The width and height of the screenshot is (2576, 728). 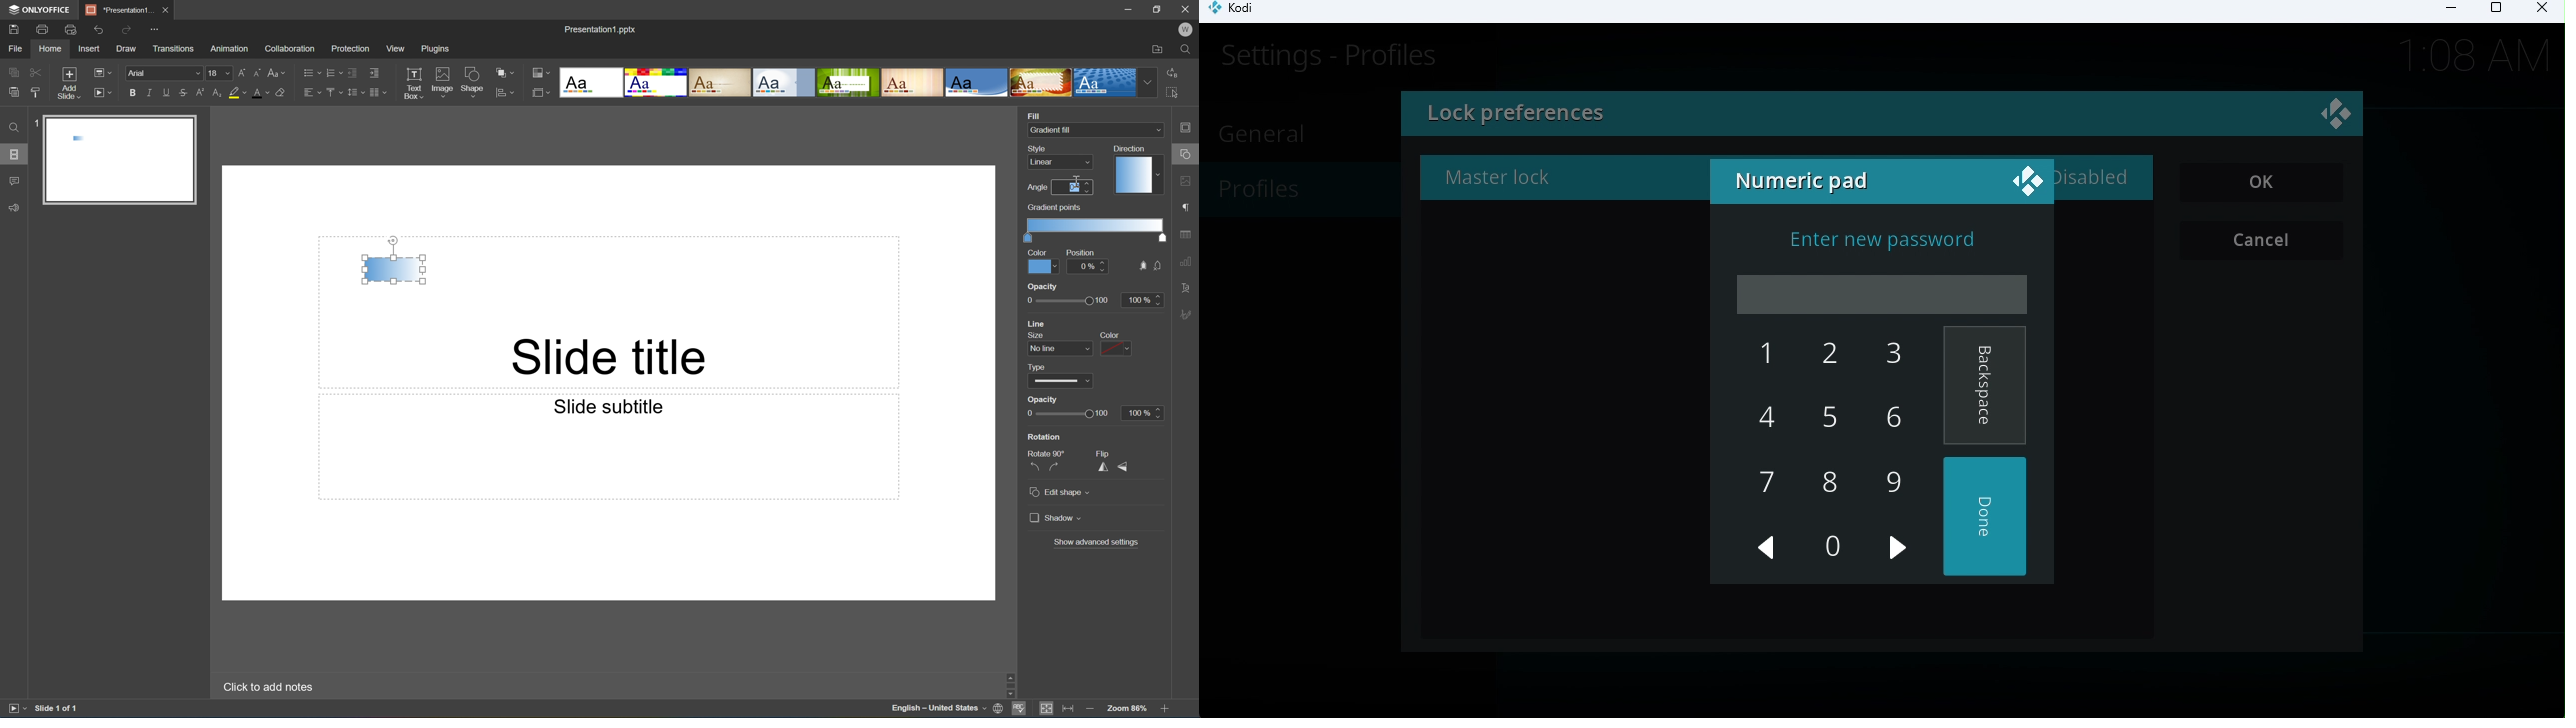 I want to click on Draw, so click(x=127, y=49).